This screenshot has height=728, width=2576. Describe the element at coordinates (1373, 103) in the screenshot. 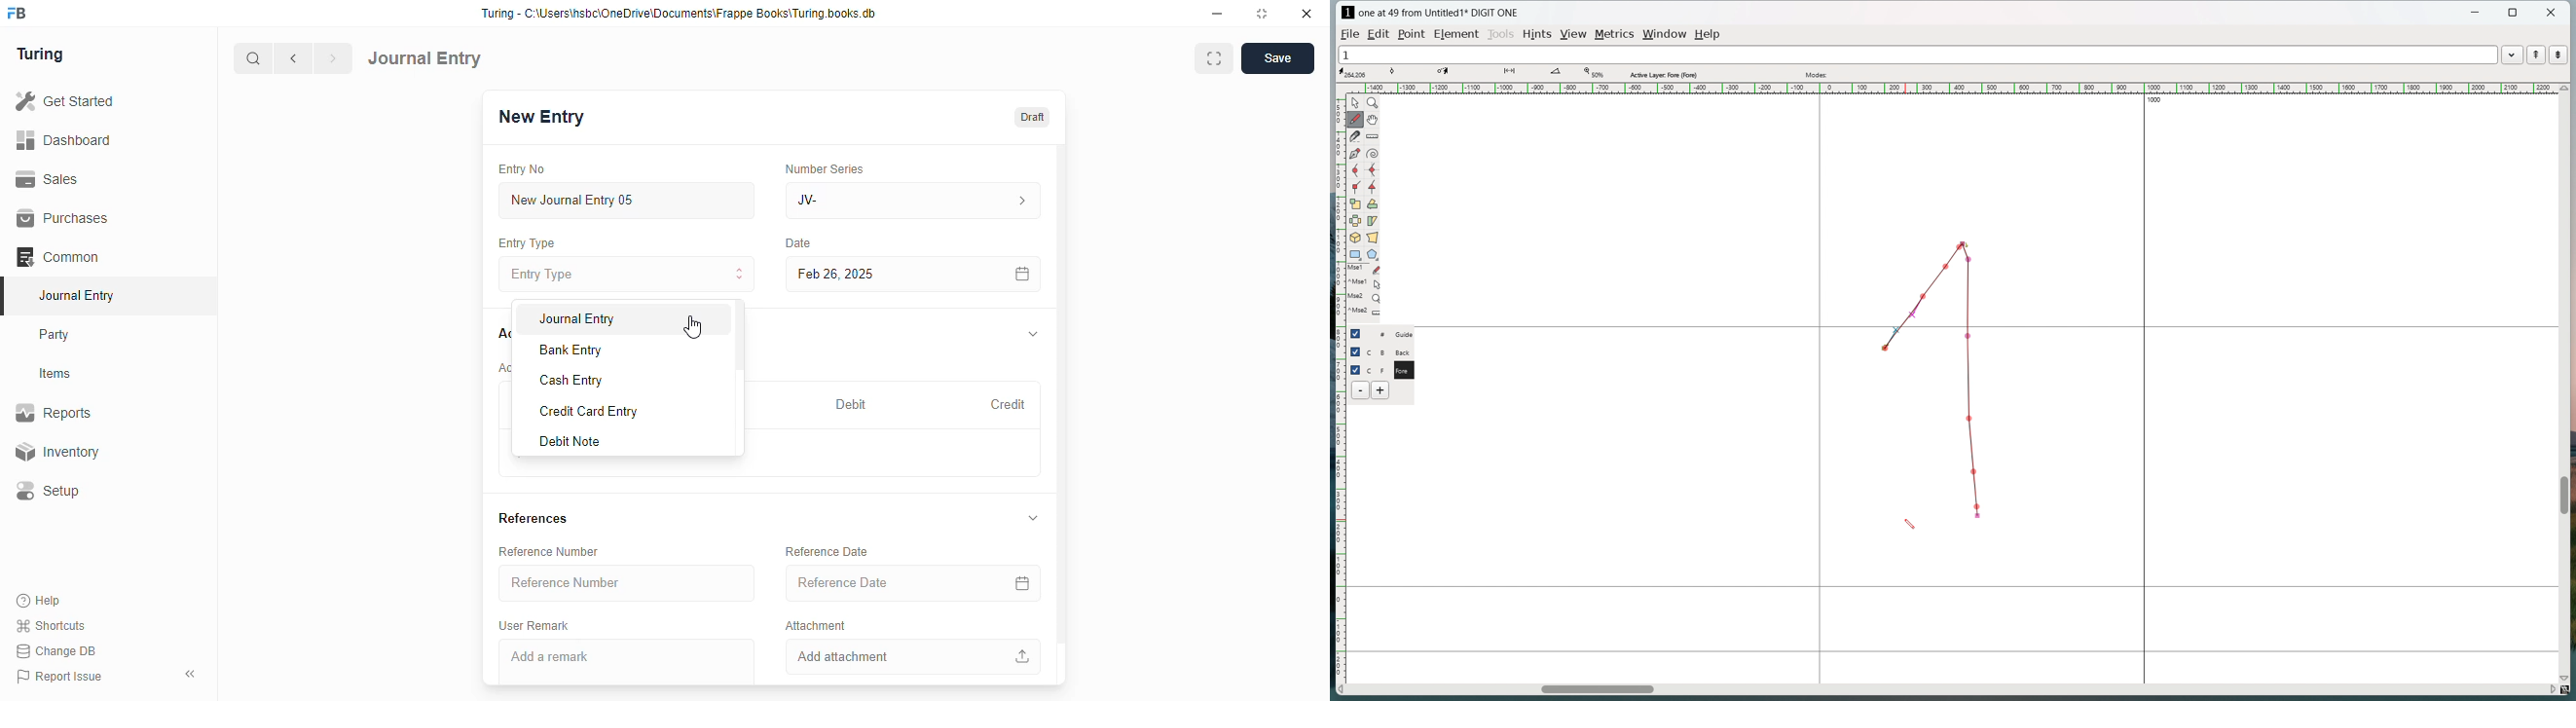

I see `magnify` at that location.